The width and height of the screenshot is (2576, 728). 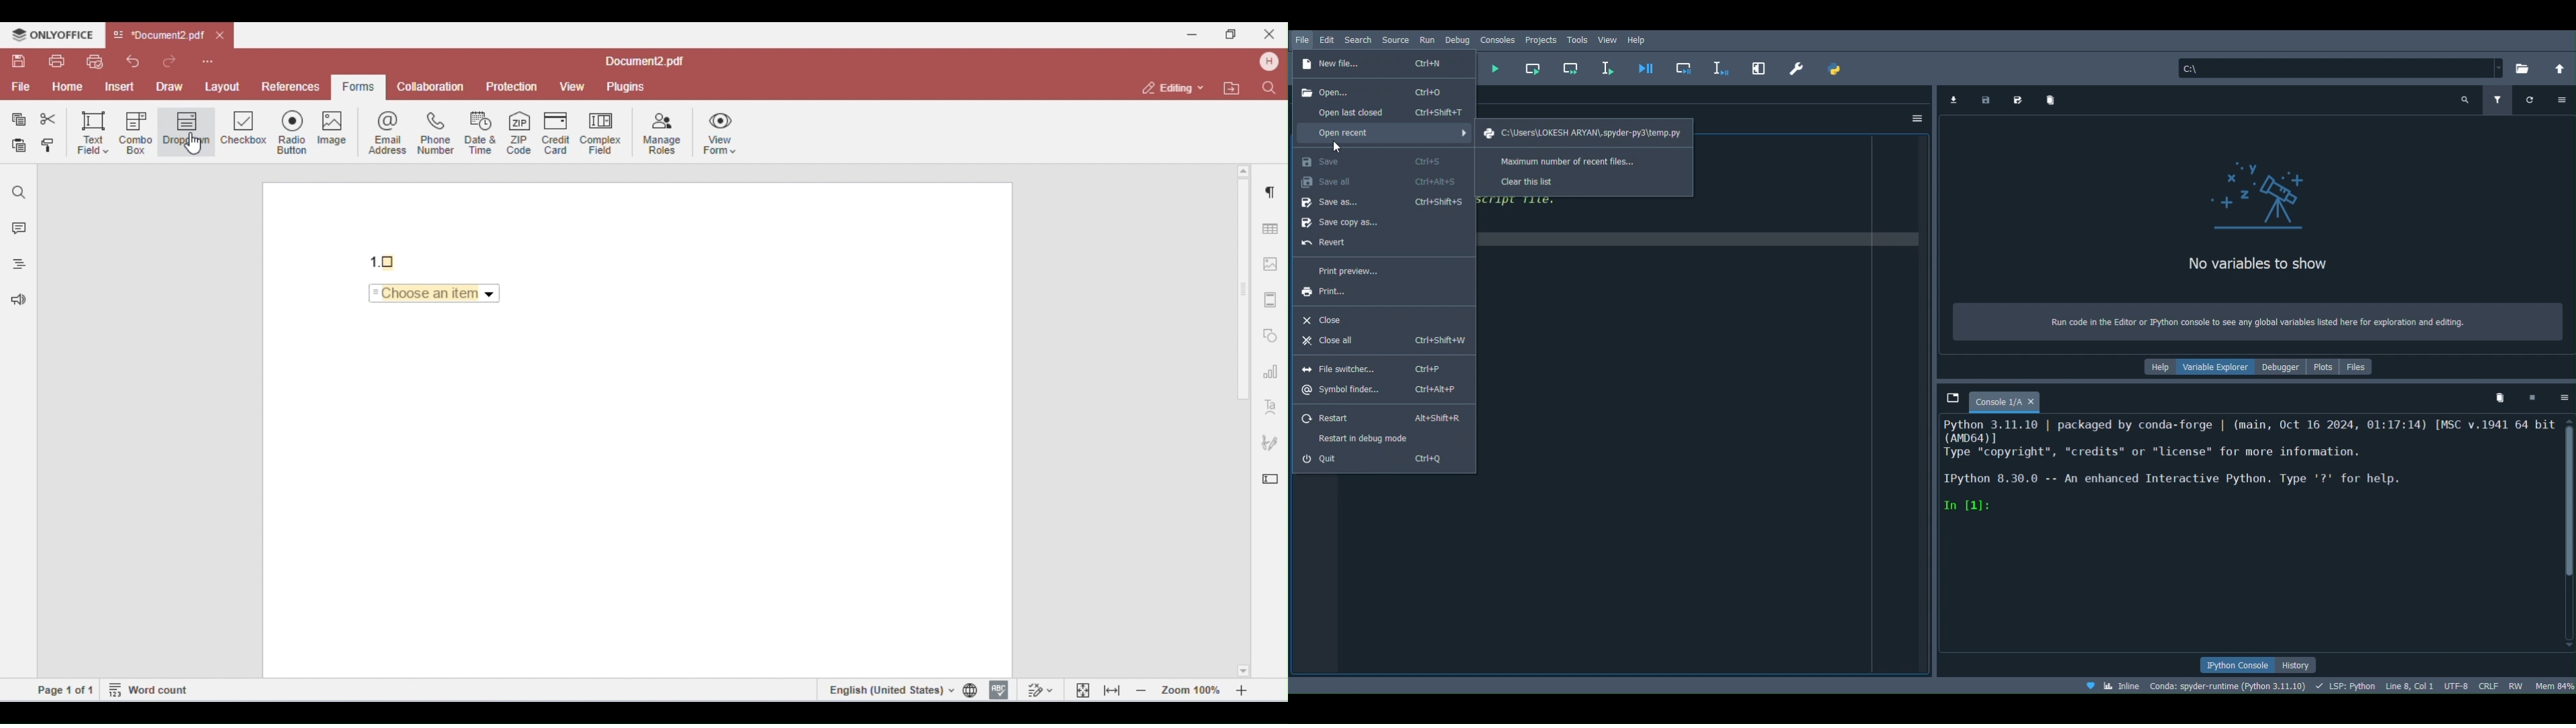 I want to click on Debug file (Ctrl + F5), so click(x=1644, y=65).